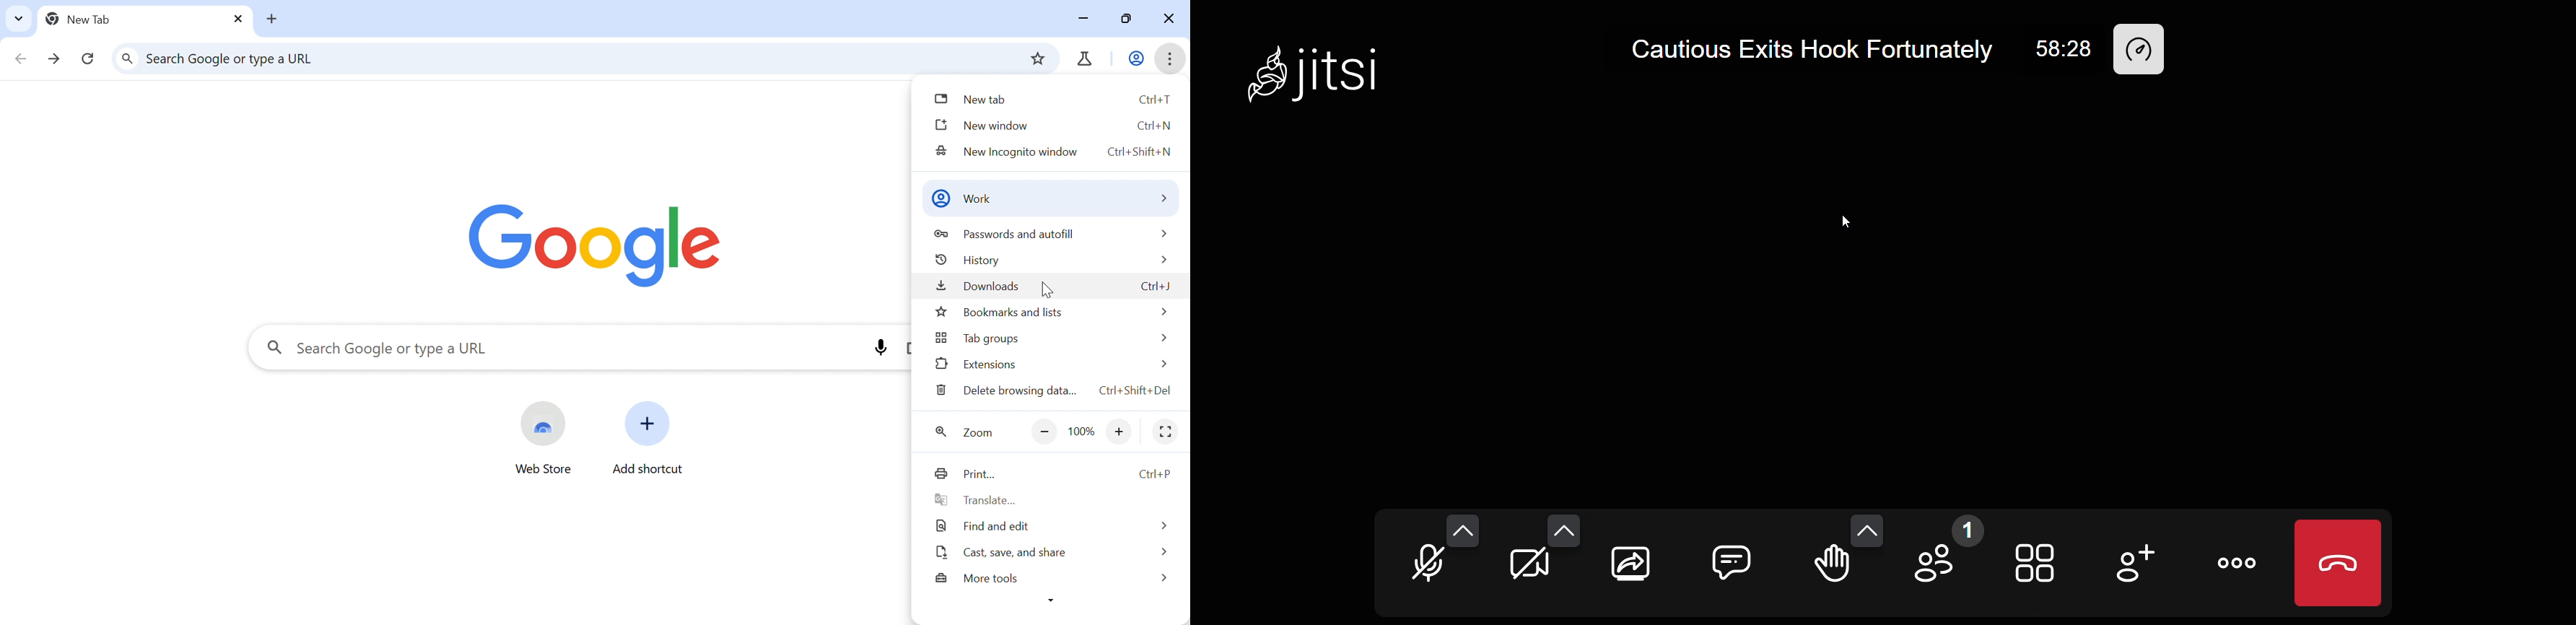  What do you see at coordinates (1137, 60) in the screenshot?
I see `Work` at bounding box center [1137, 60].